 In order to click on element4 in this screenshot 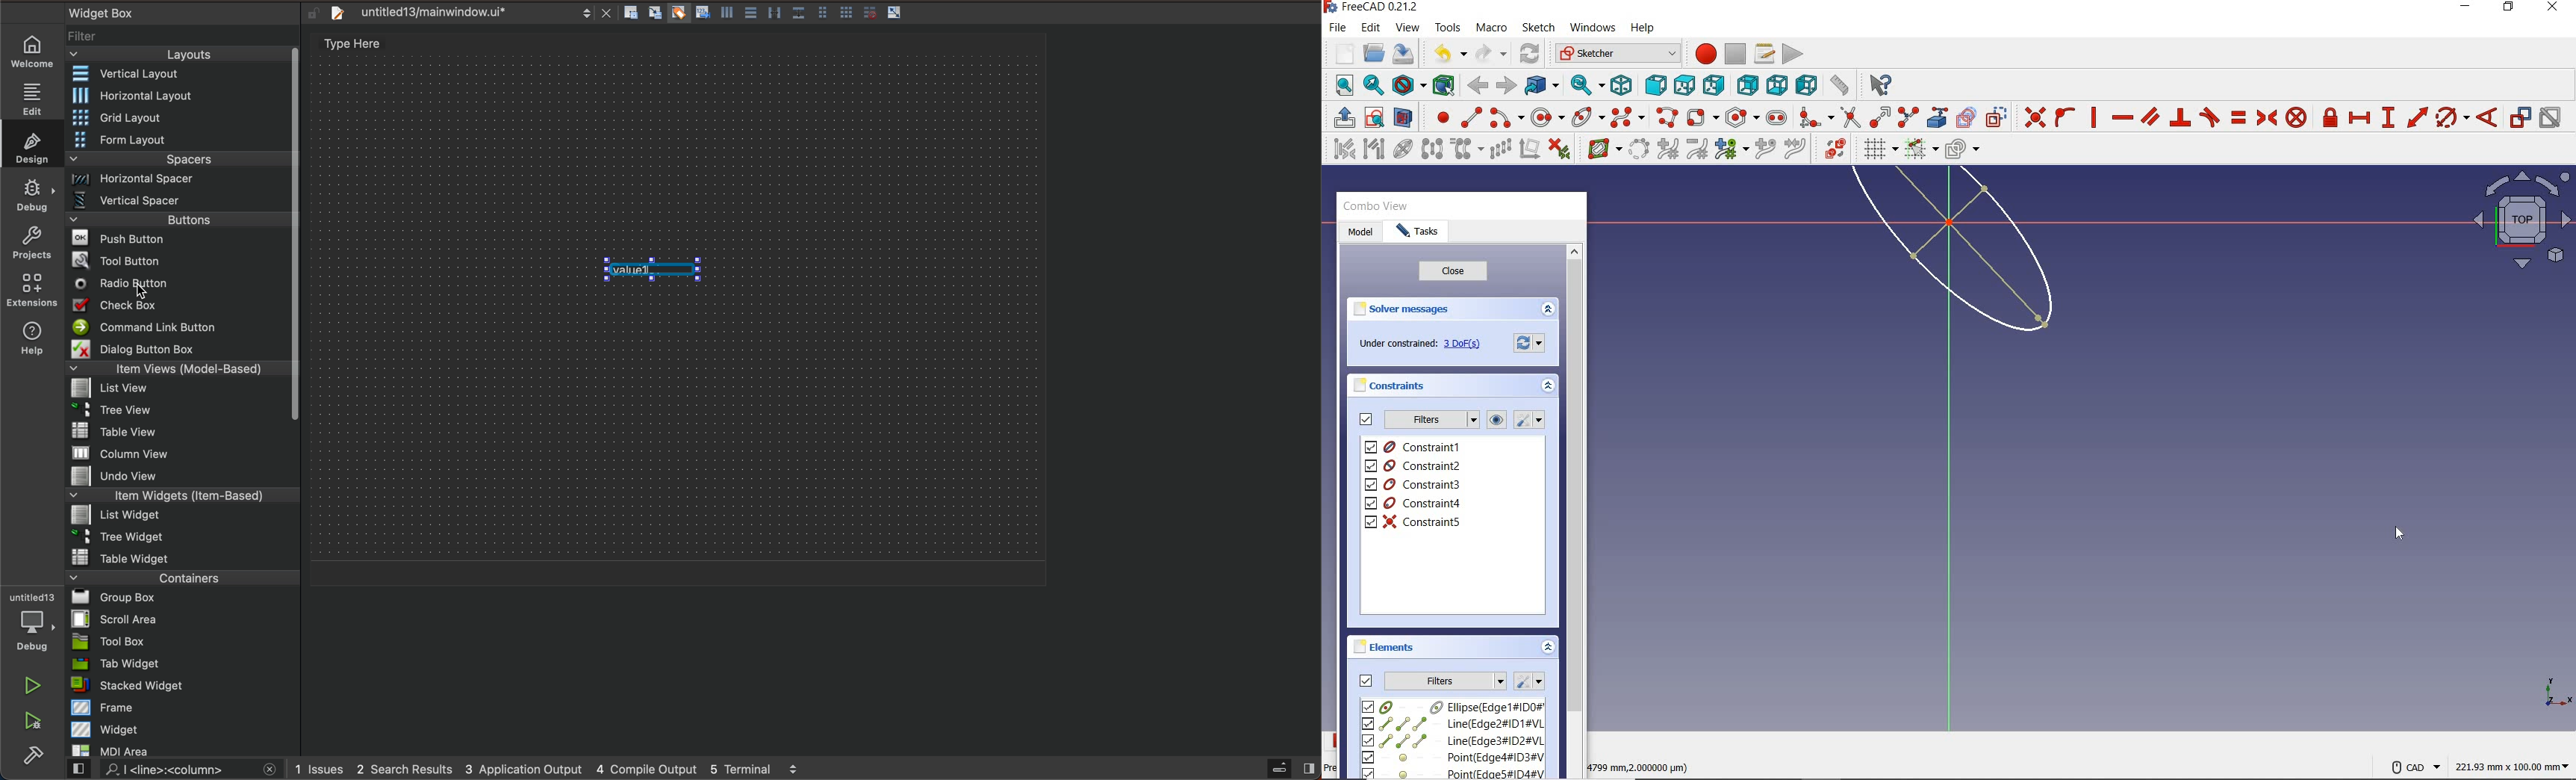, I will do `click(1452, 757)`.